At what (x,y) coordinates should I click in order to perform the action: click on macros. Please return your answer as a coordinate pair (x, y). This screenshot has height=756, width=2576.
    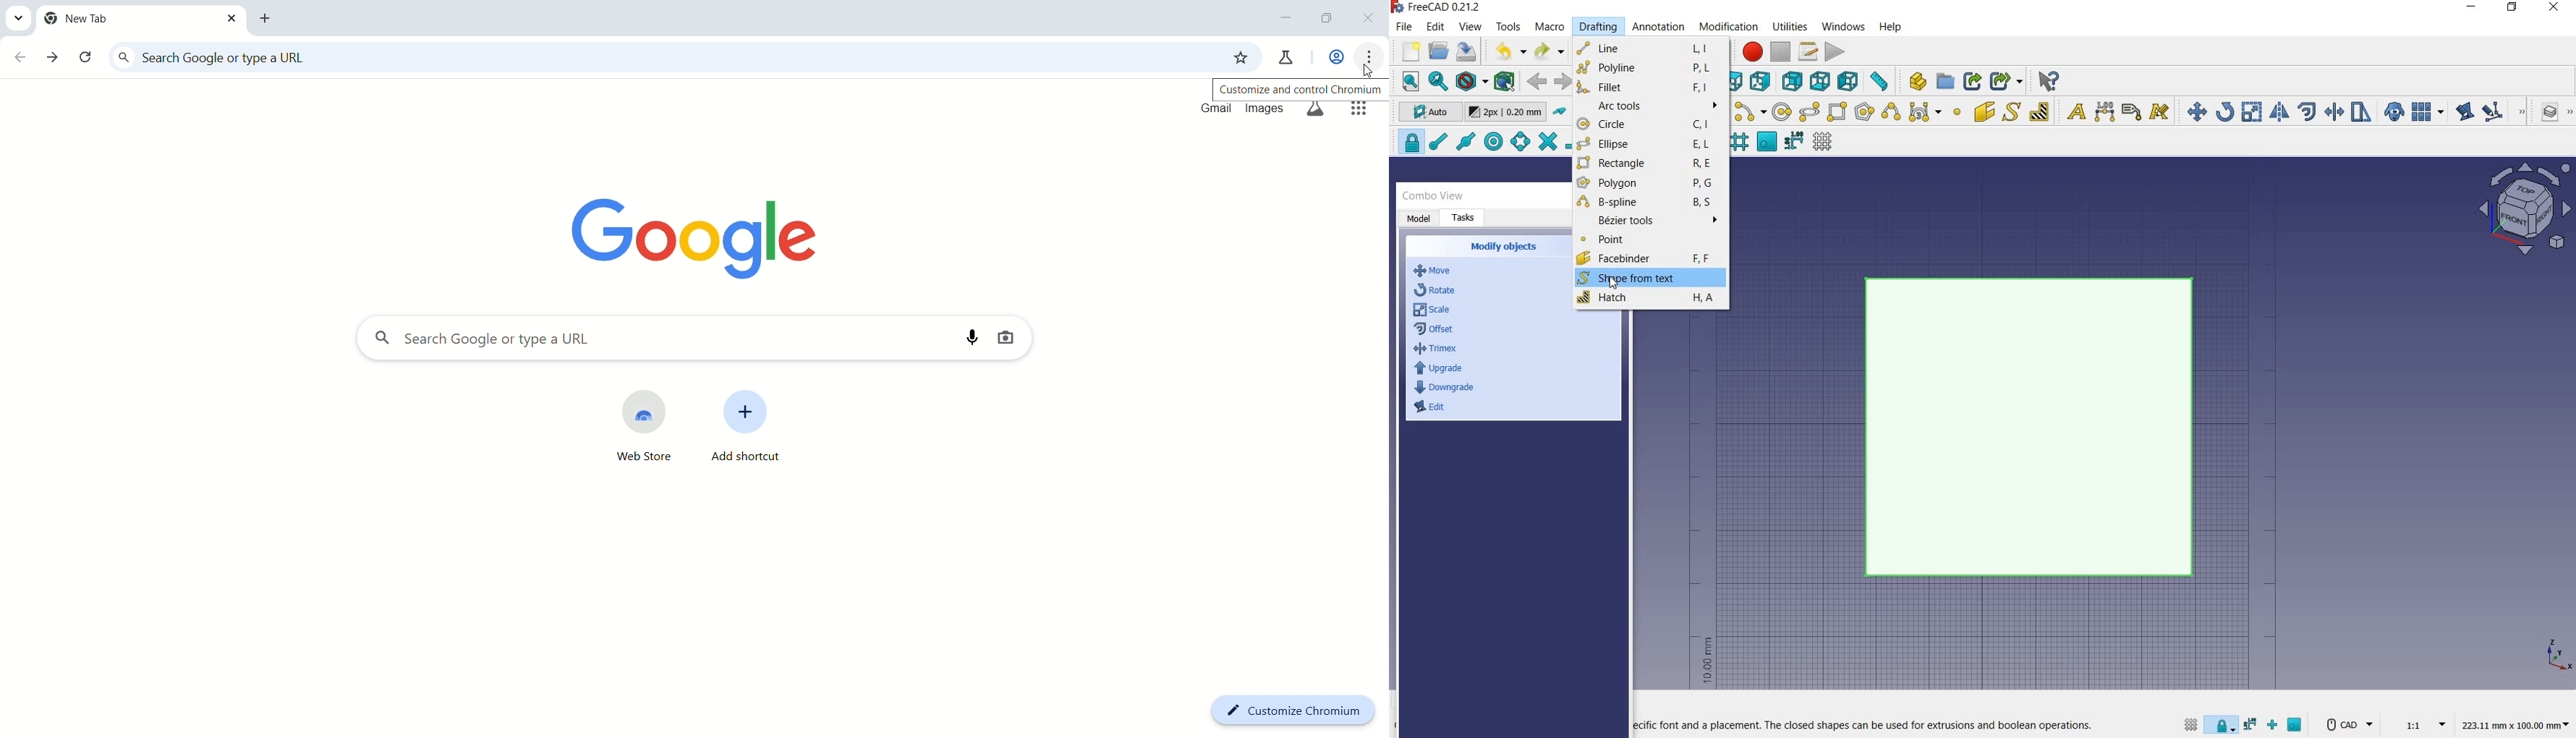
    Looking at the image, I should click on (1809, 52).